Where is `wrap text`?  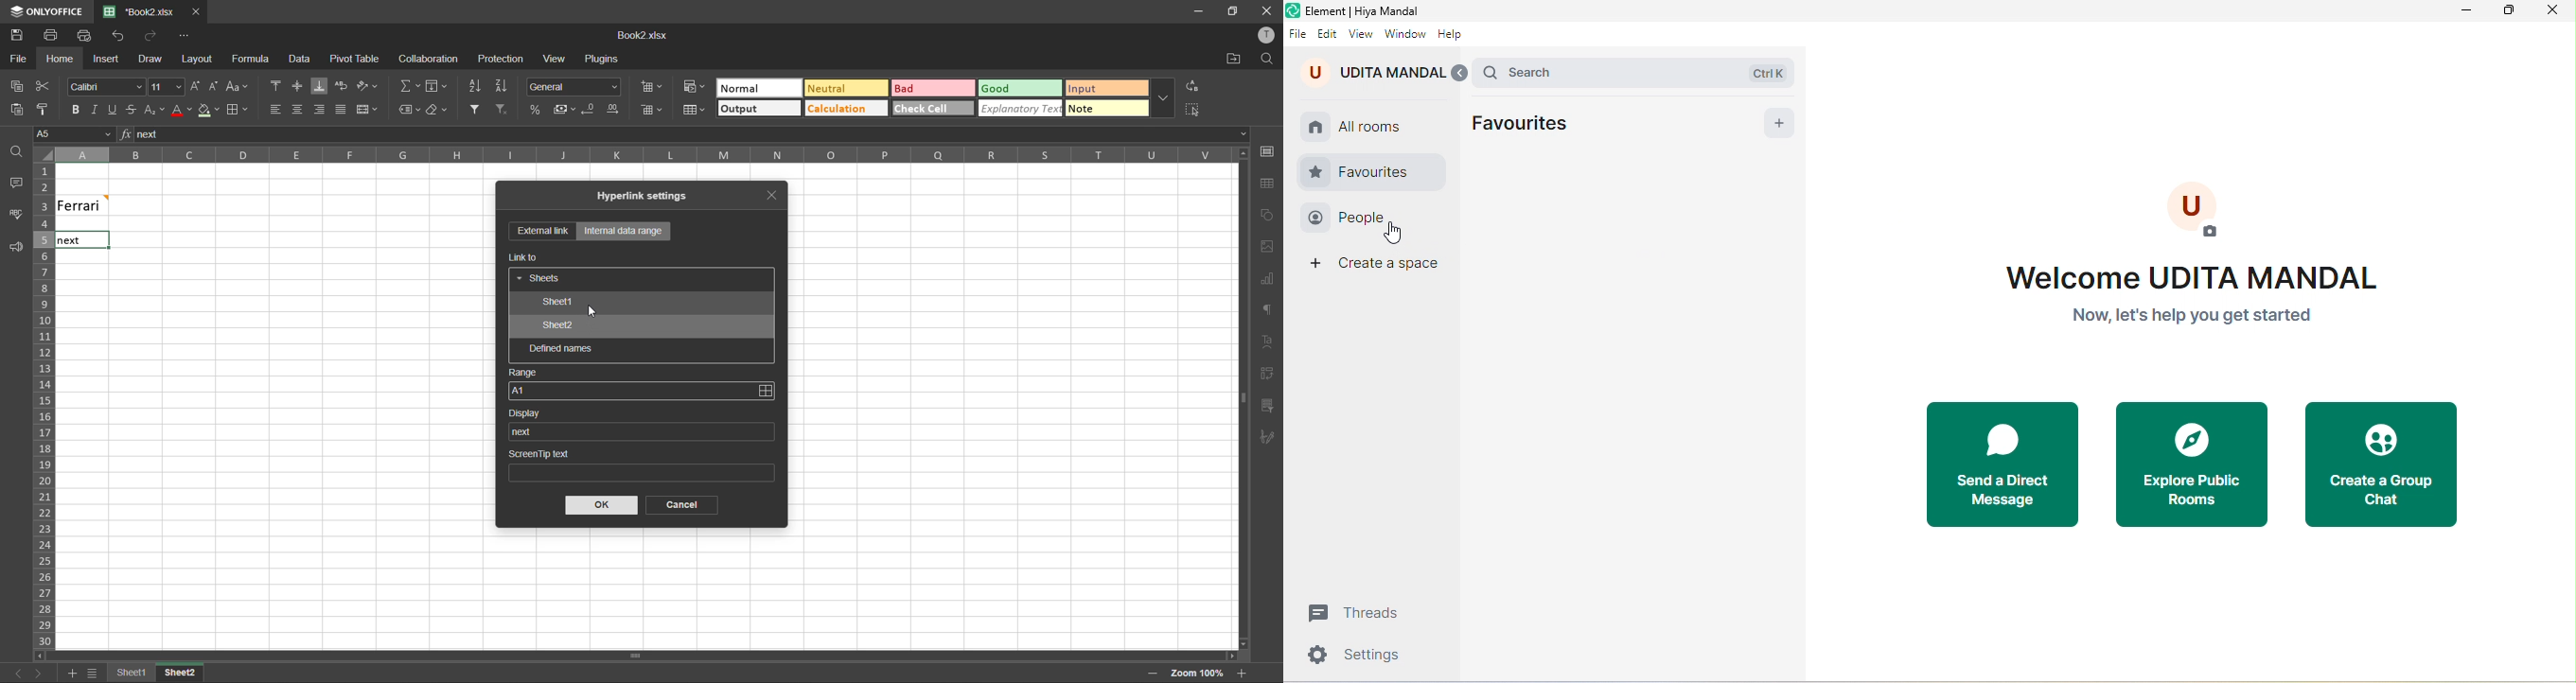 wrap text is located at coordinates (341, 86).